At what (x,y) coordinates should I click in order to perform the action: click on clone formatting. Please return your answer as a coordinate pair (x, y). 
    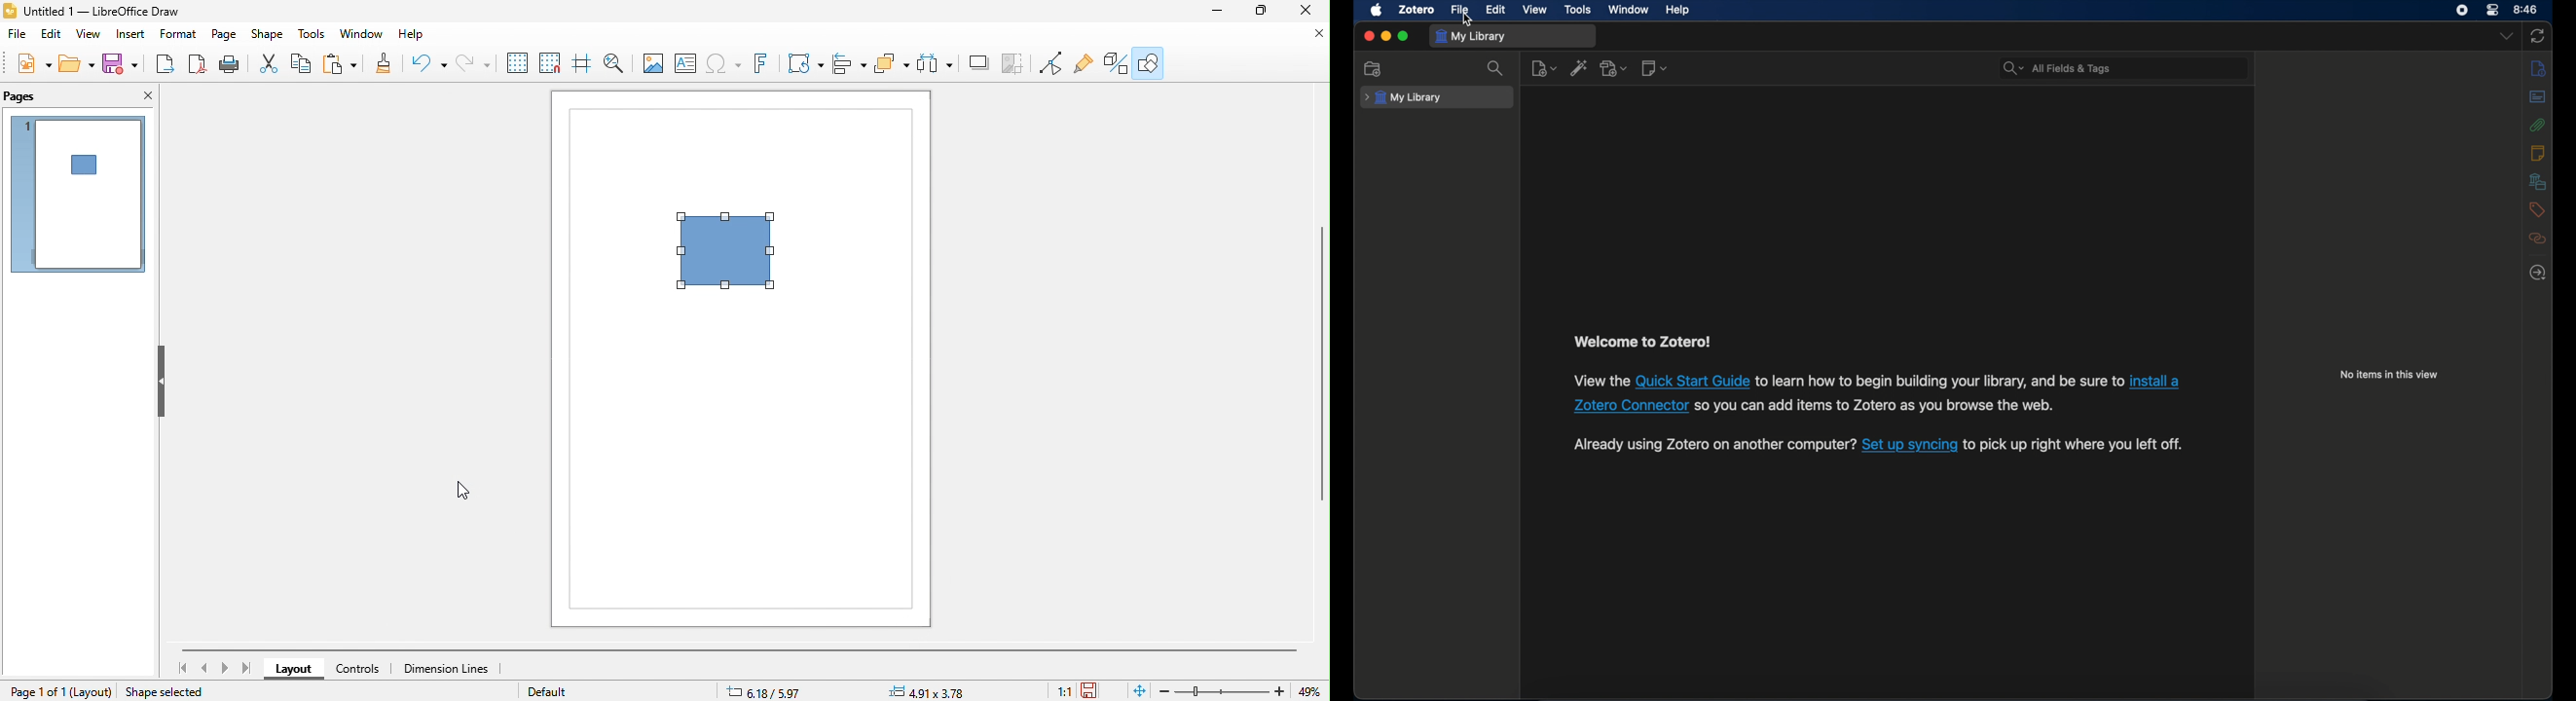
    Looking at the image, I should click on (387, 64).